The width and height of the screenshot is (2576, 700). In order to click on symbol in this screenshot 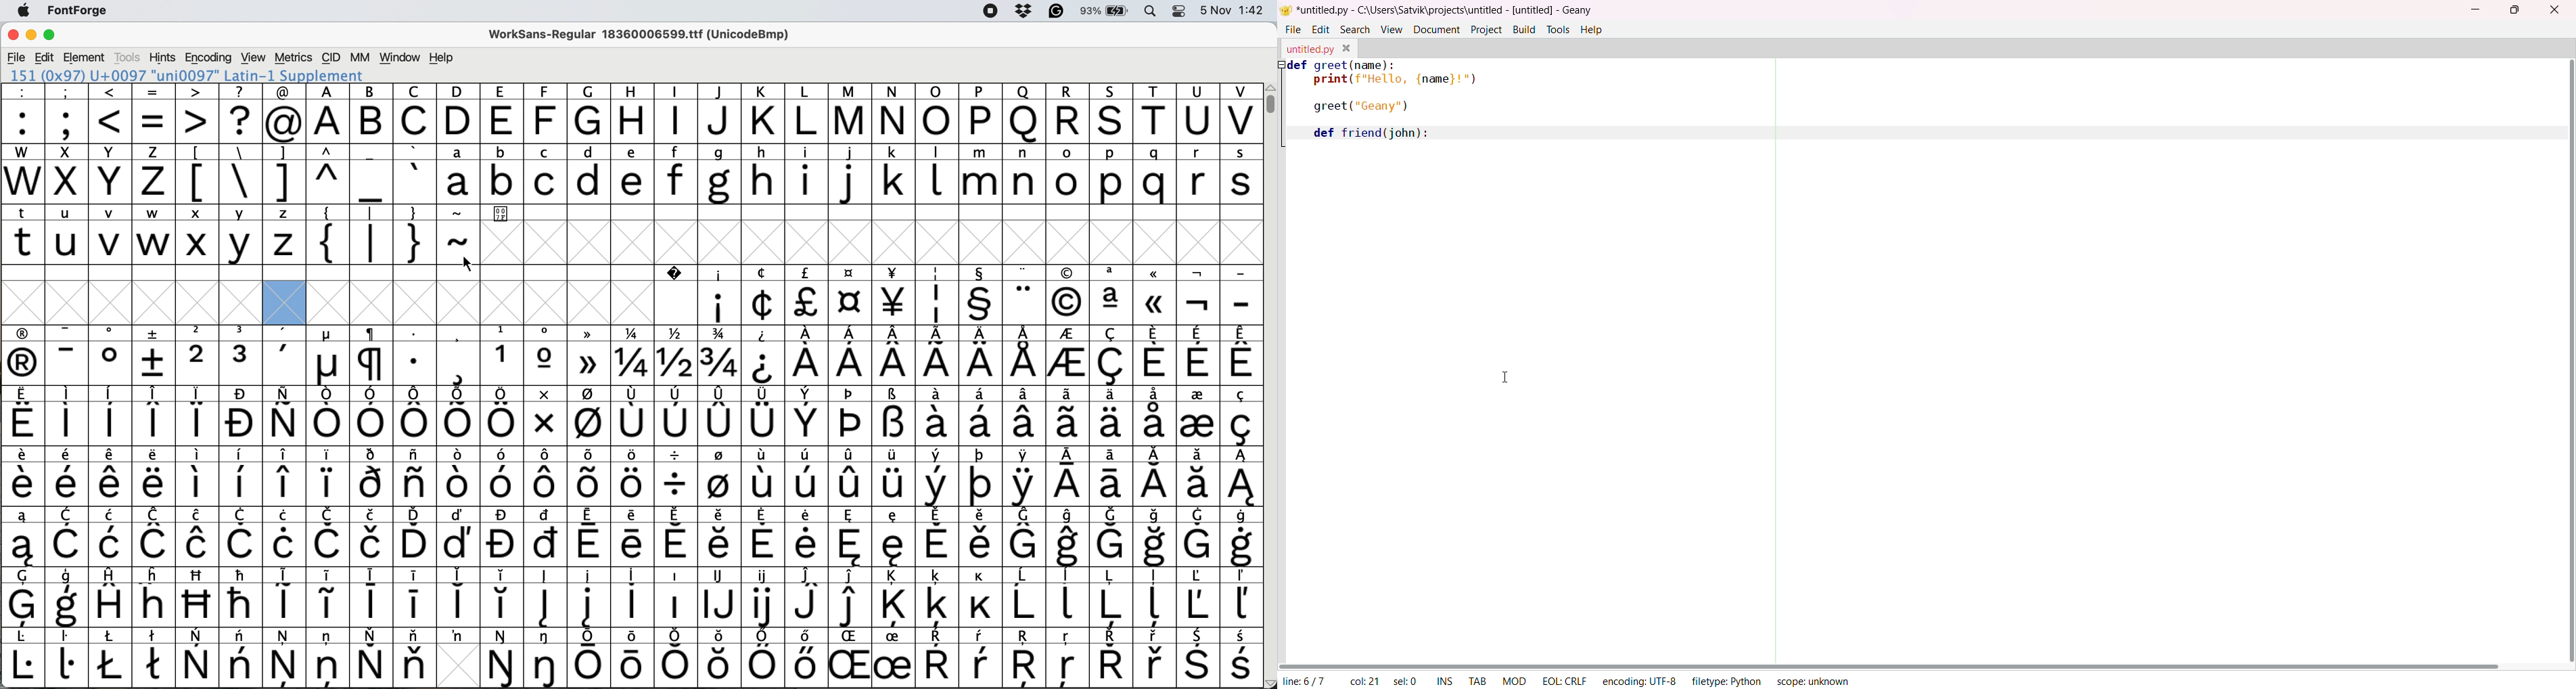, I will do `click(197, 537)`.